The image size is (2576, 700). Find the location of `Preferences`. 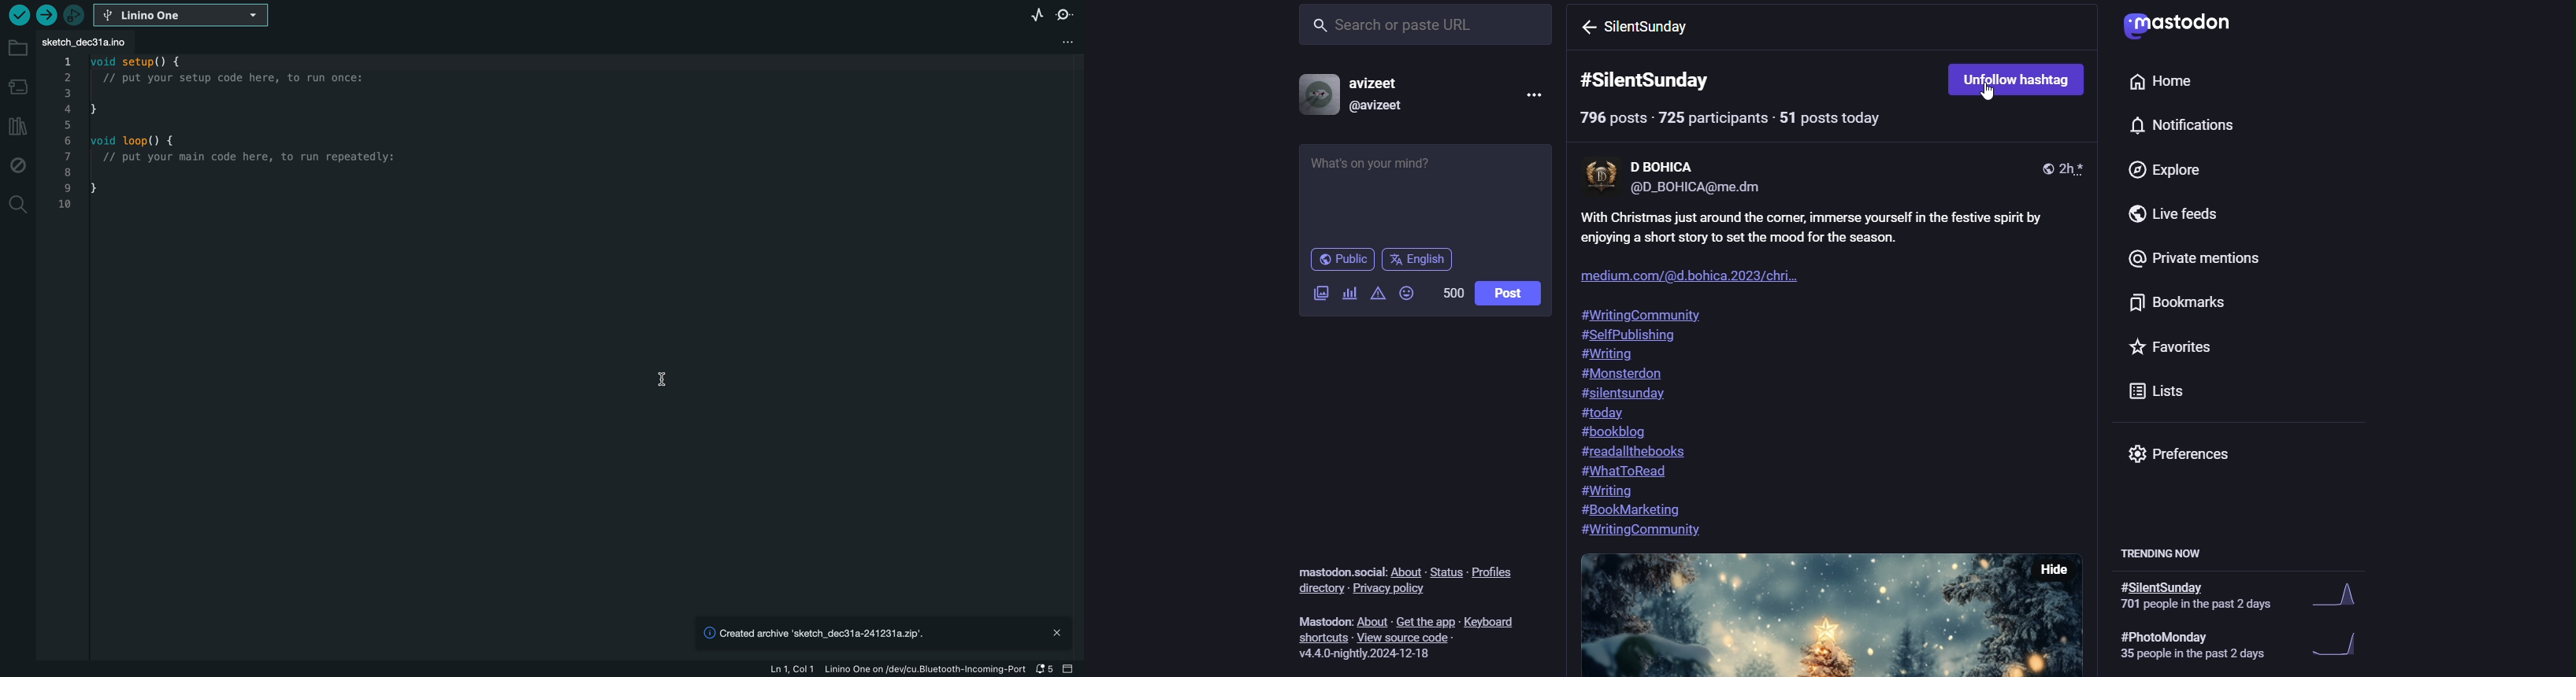

Preferences is located at coordinates (2183, 453).